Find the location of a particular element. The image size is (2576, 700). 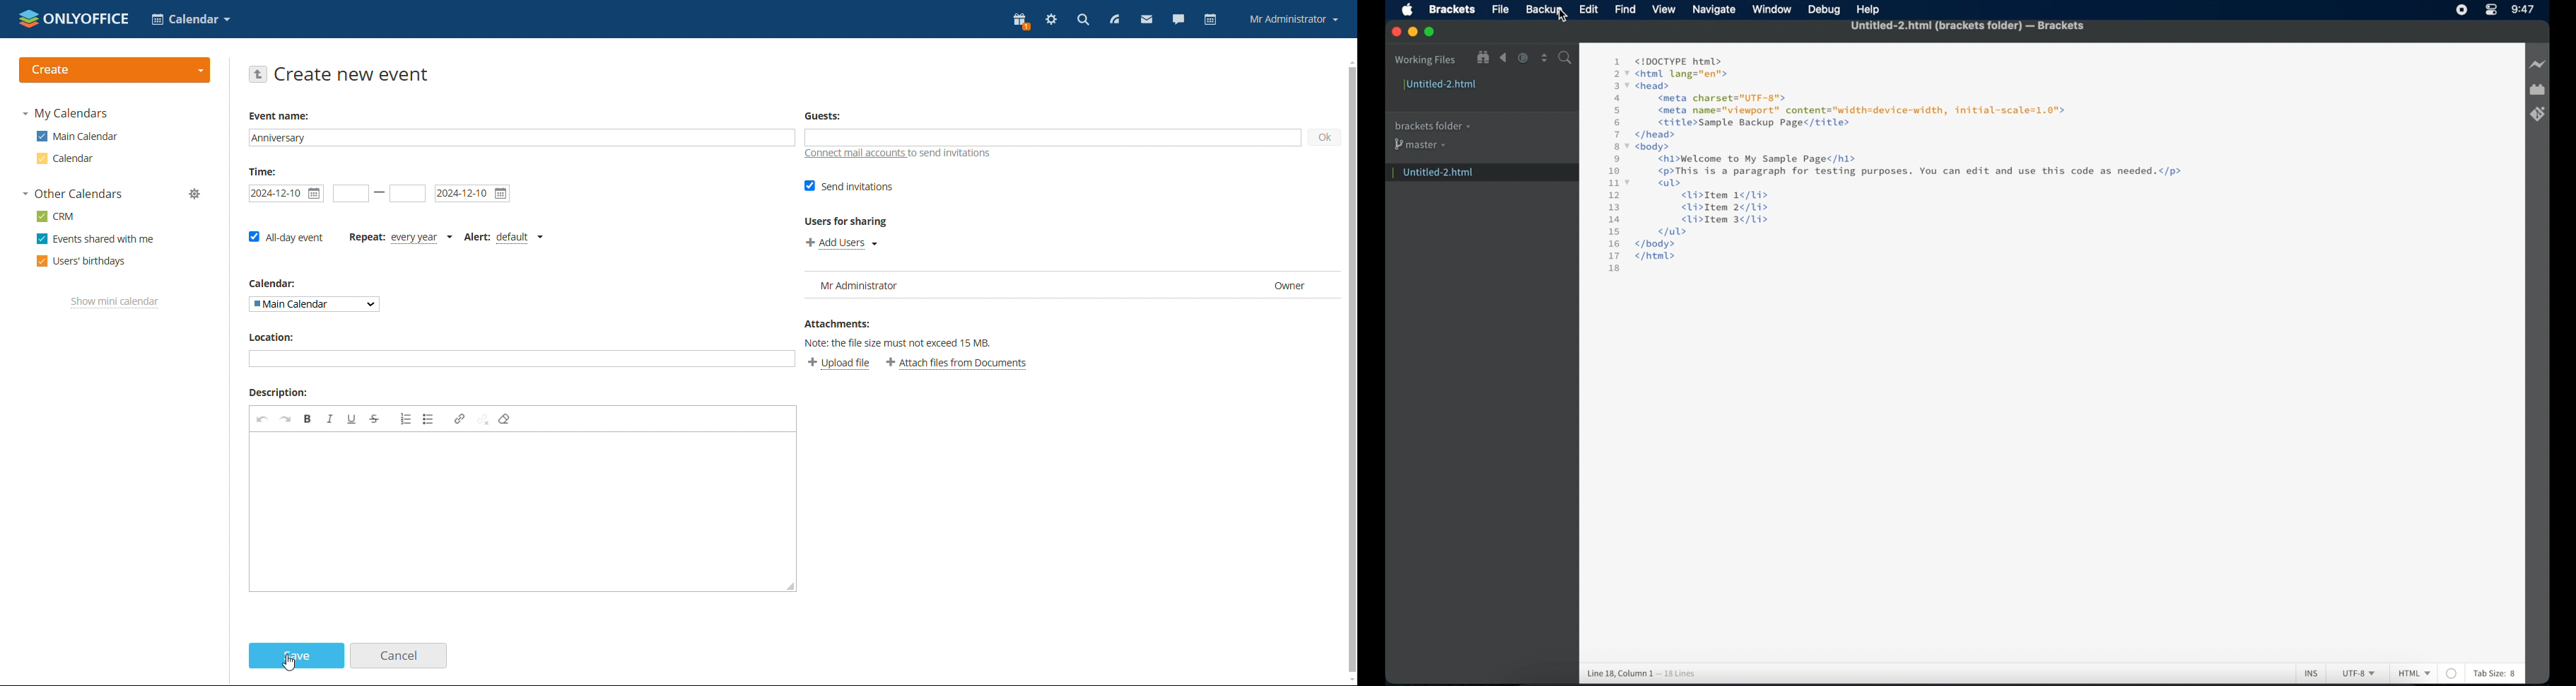

brackets is located at coordinates (1453, 9).